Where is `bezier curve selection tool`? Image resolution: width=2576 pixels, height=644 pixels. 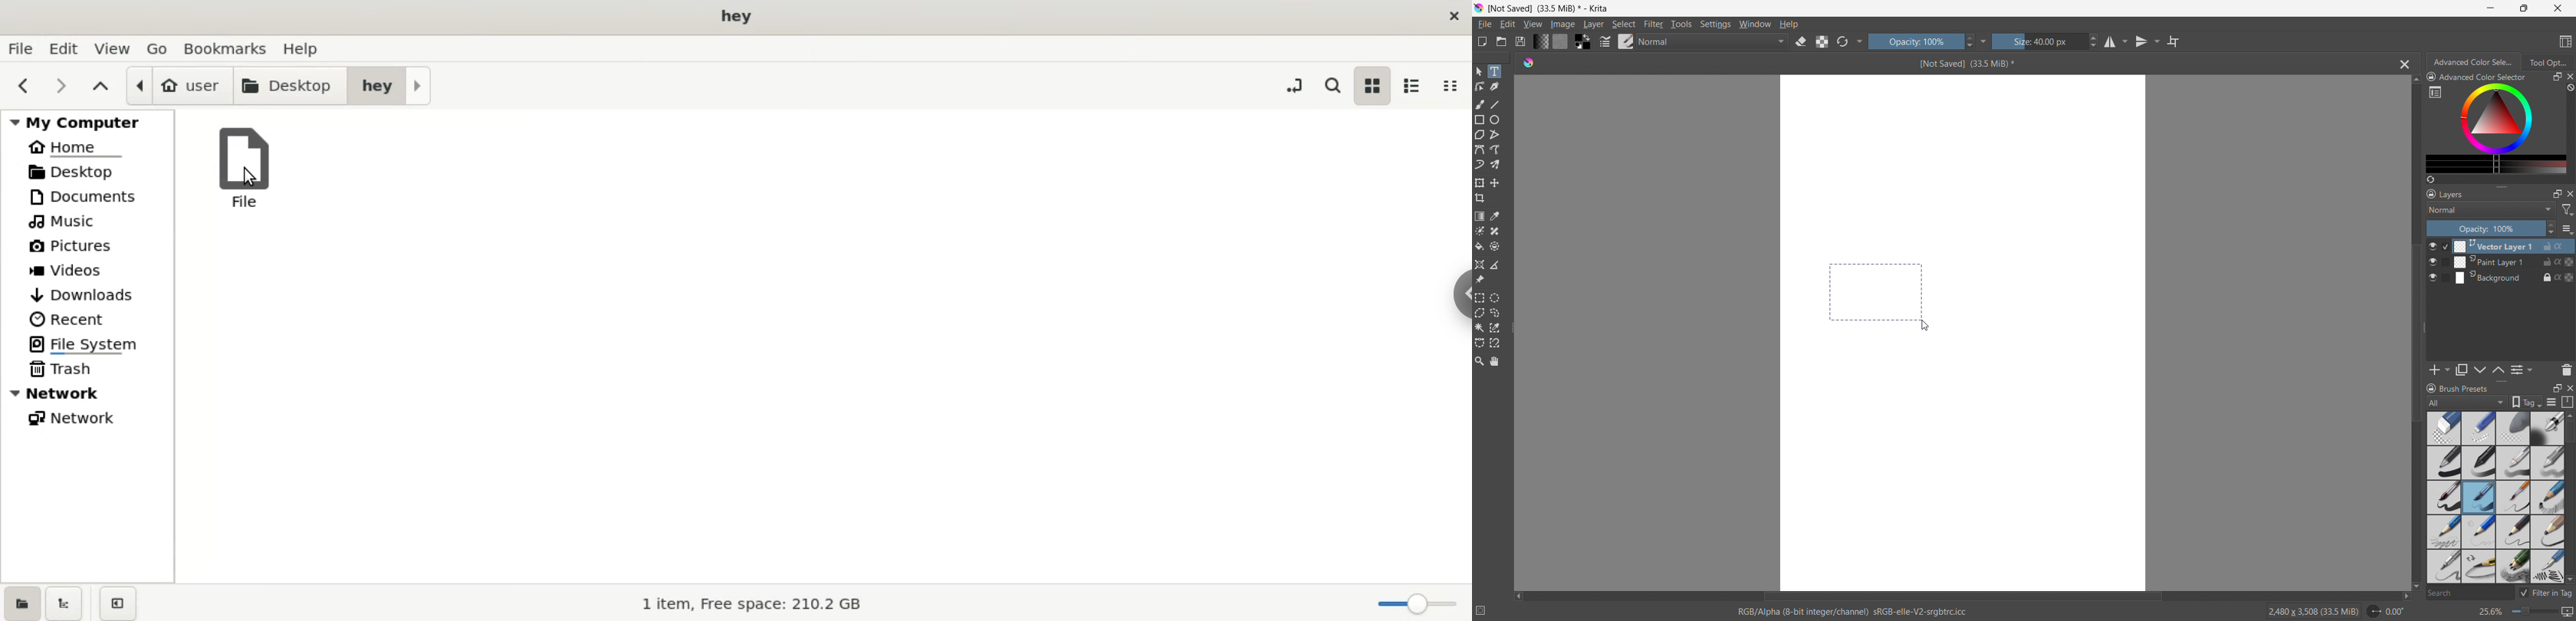
bezier curve selection tool is located at coordinates (1479, 343).